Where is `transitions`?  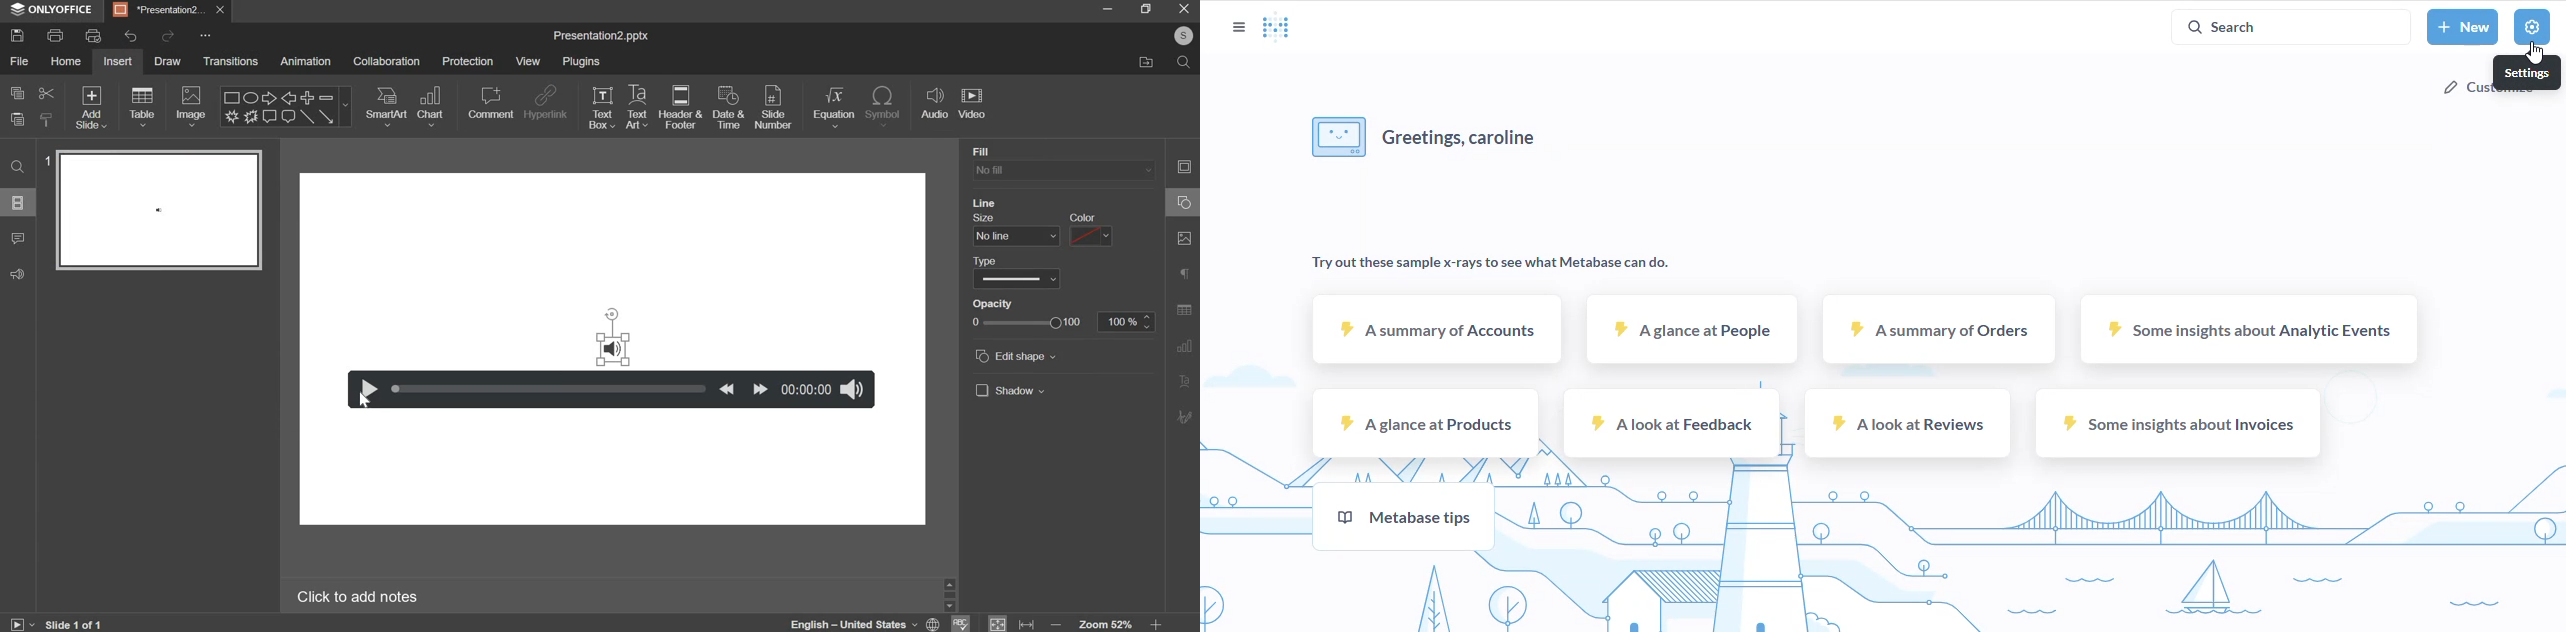
transitions is located at coordinates (232, 62).